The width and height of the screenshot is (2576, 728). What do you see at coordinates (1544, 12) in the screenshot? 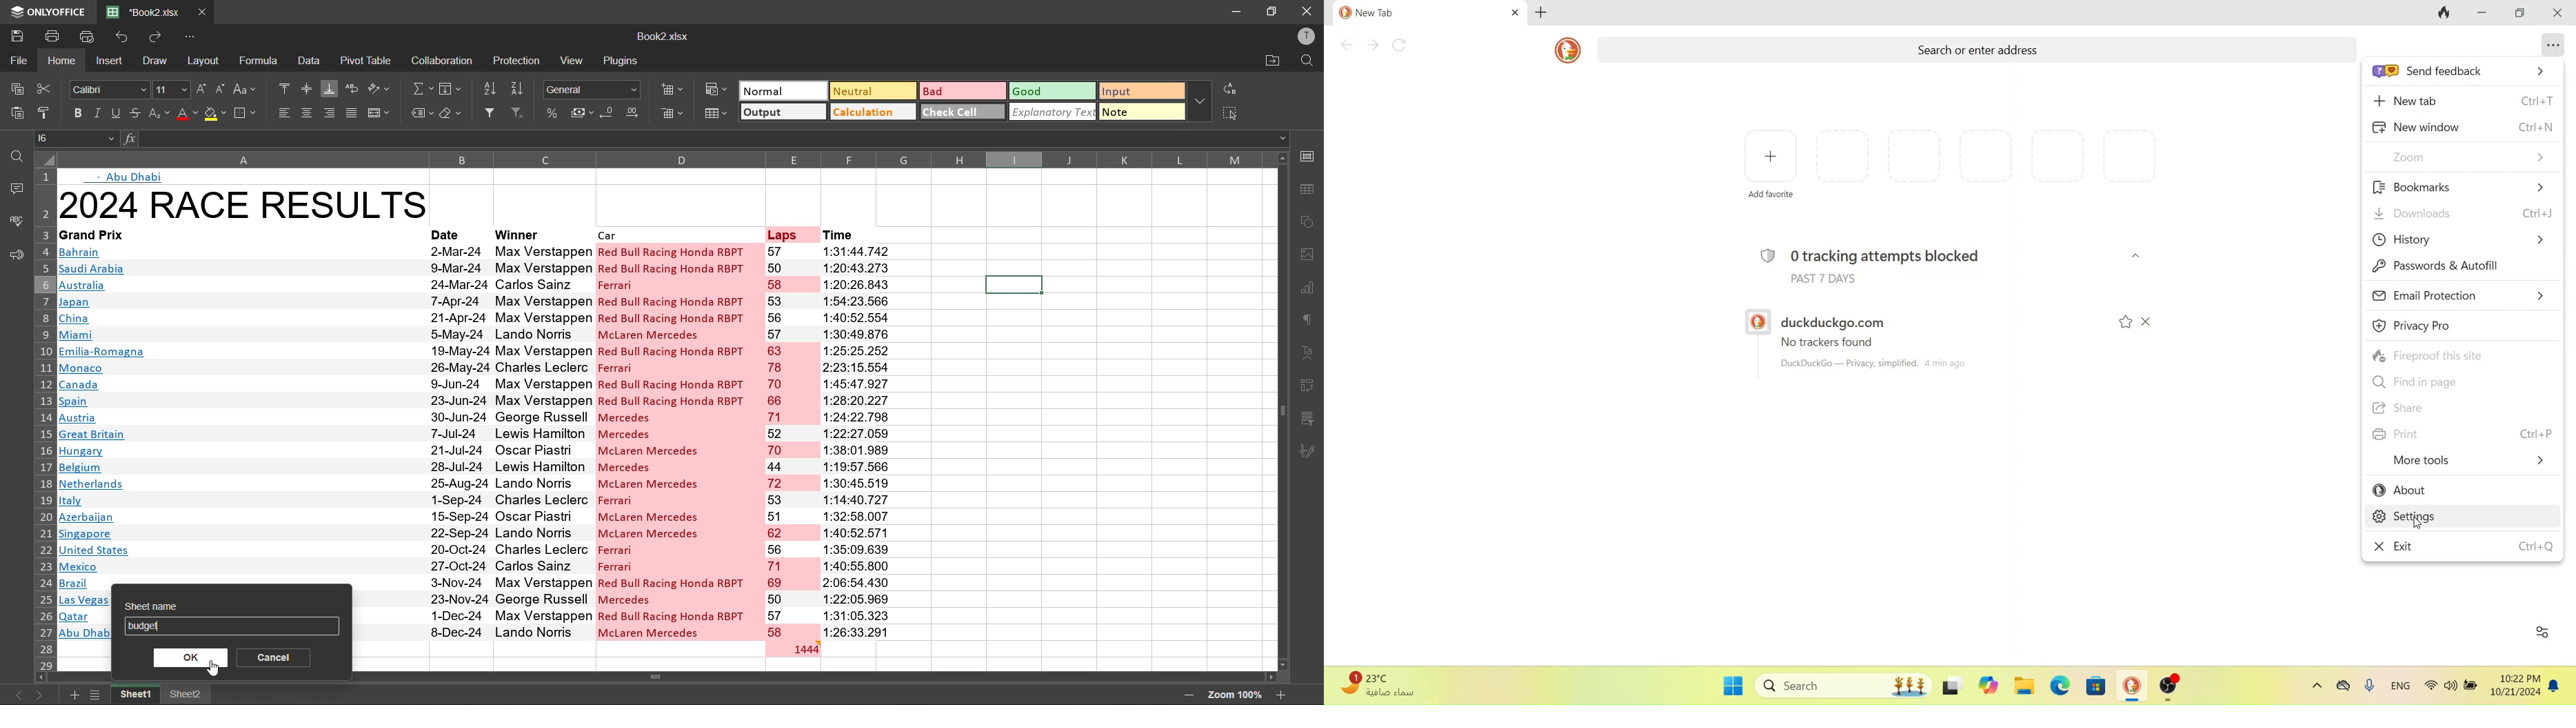
I see `new tab` at bounding box center [1544, 12].